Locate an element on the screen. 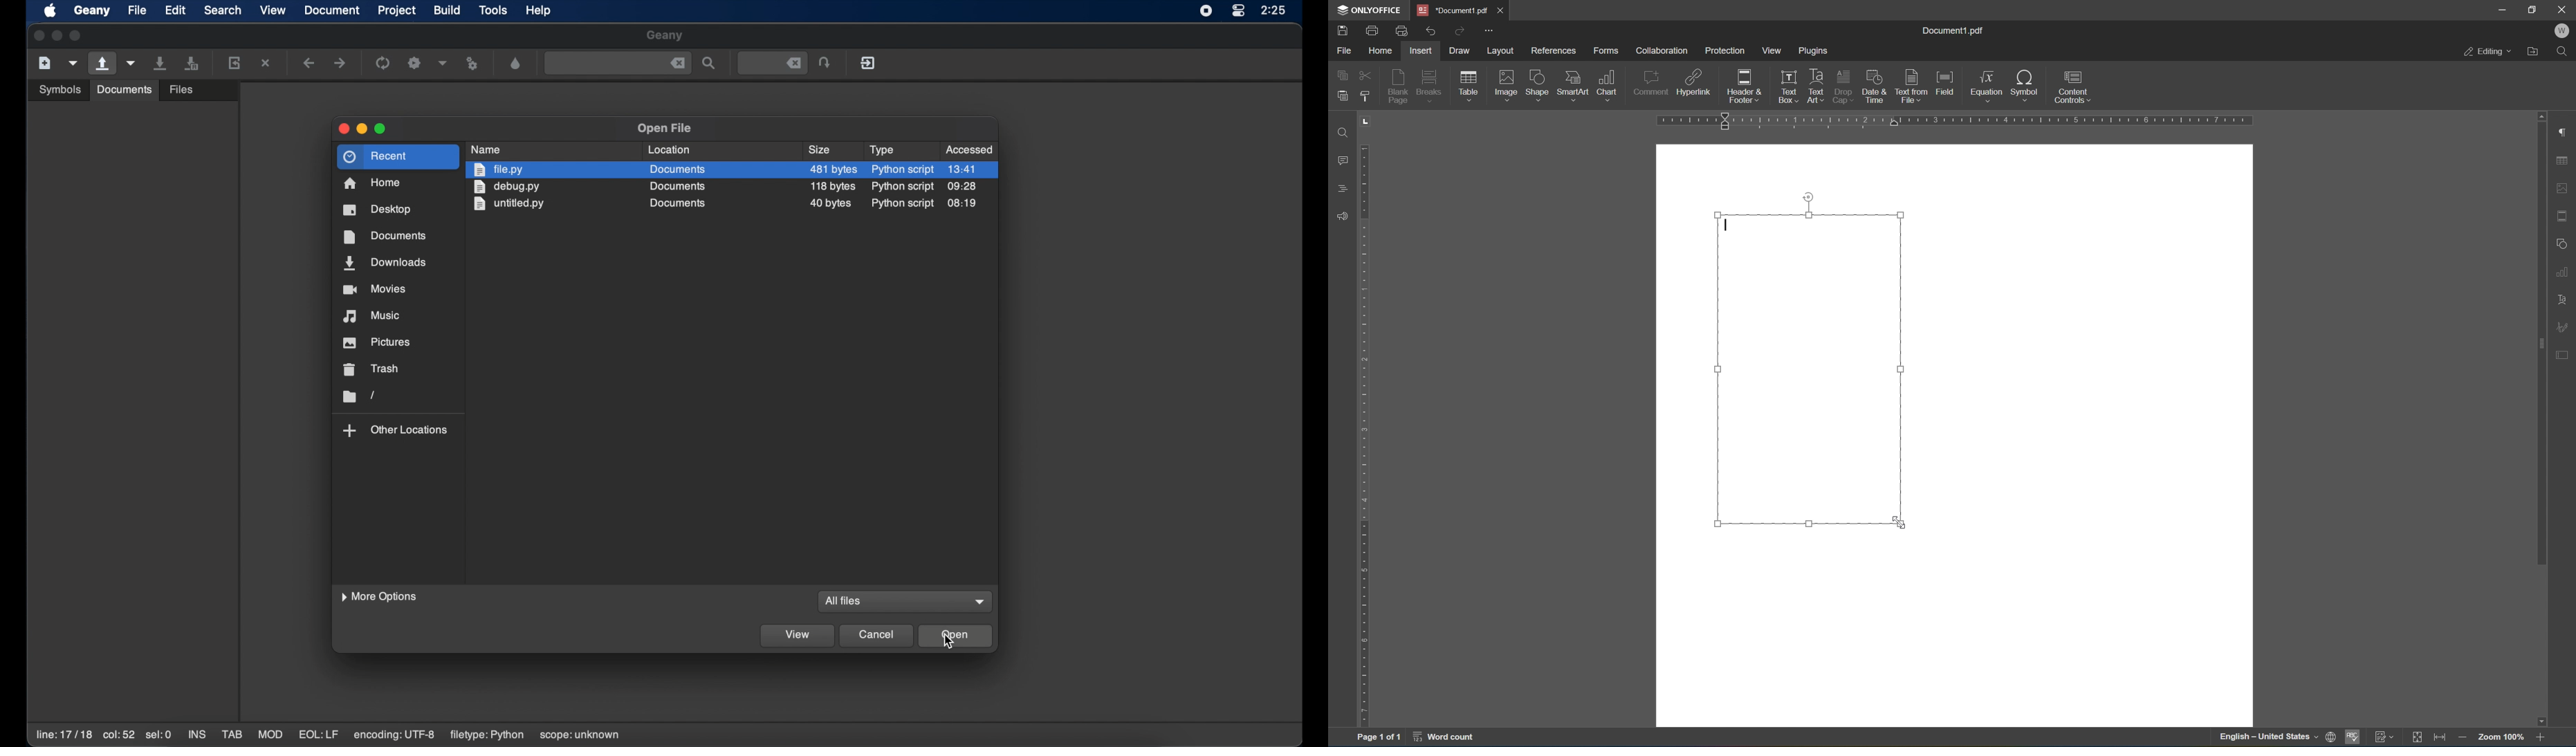 Image resolution: width=2576 pixels, height=756 pixels. Comments is located at coordinates (1345, 160).